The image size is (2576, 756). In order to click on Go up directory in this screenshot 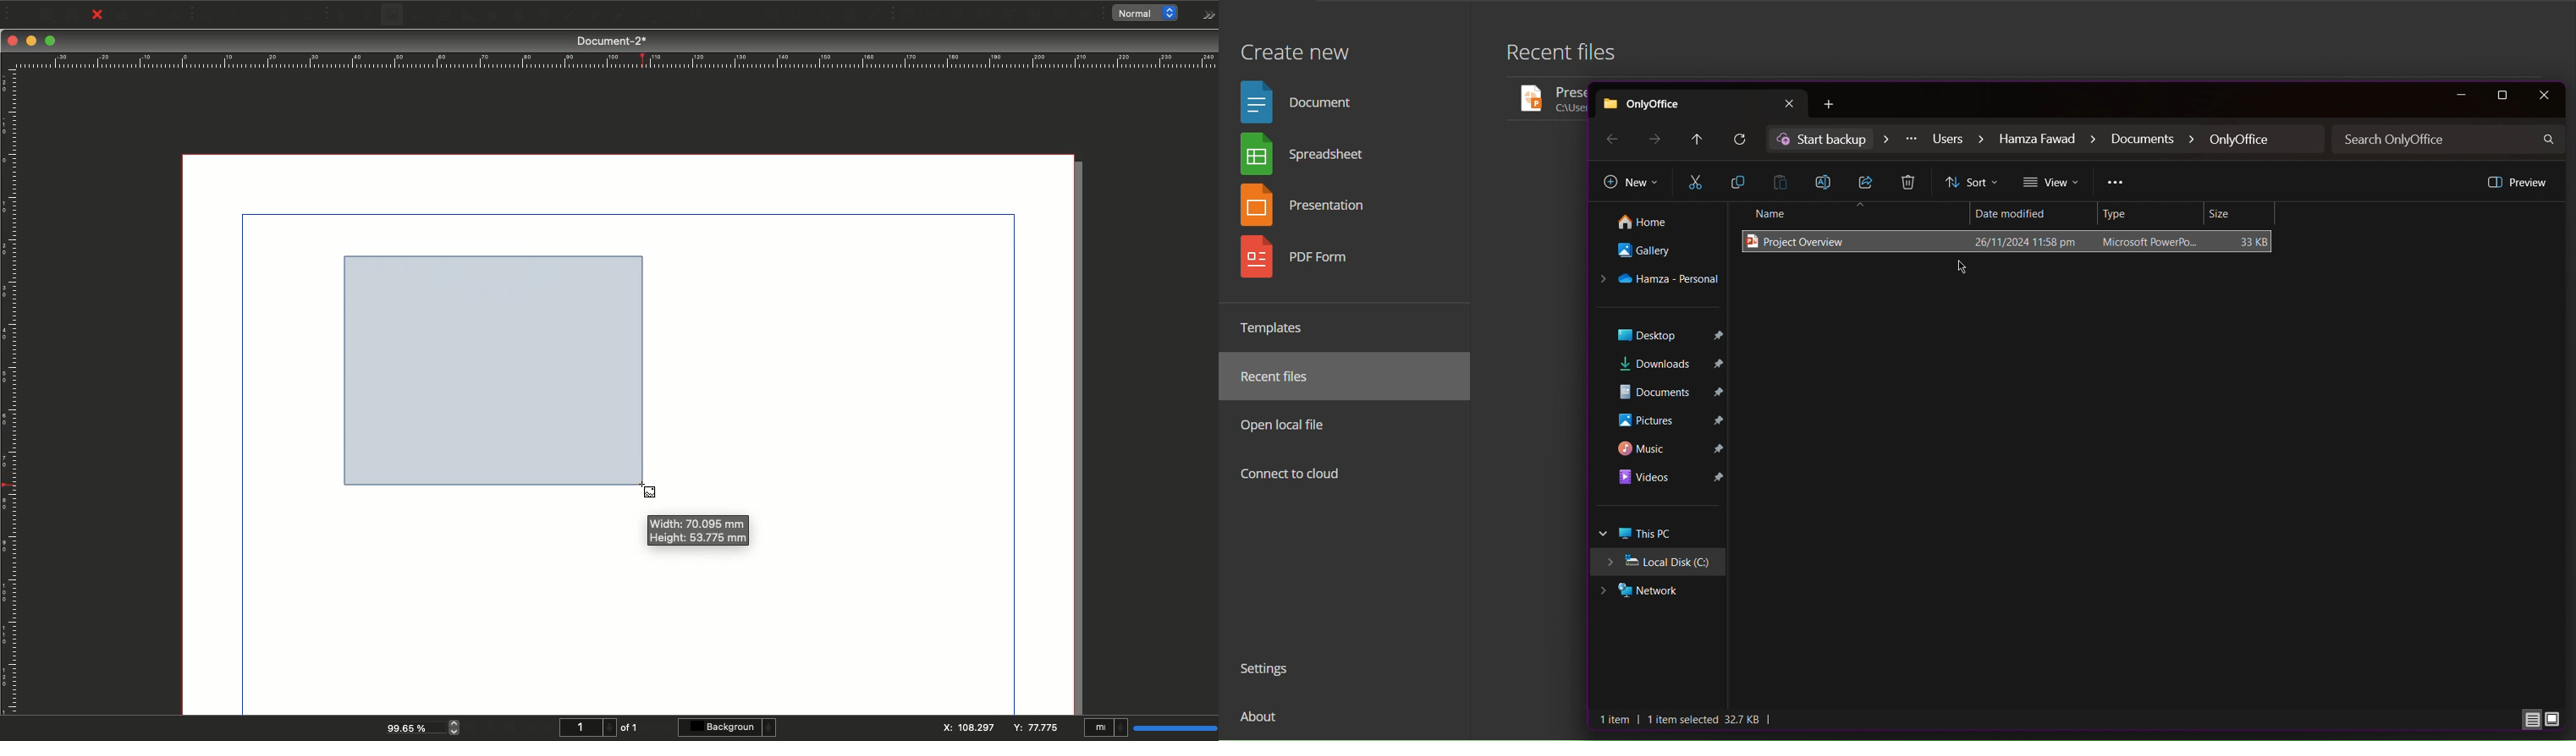, I will do `click(1696, 140)`.